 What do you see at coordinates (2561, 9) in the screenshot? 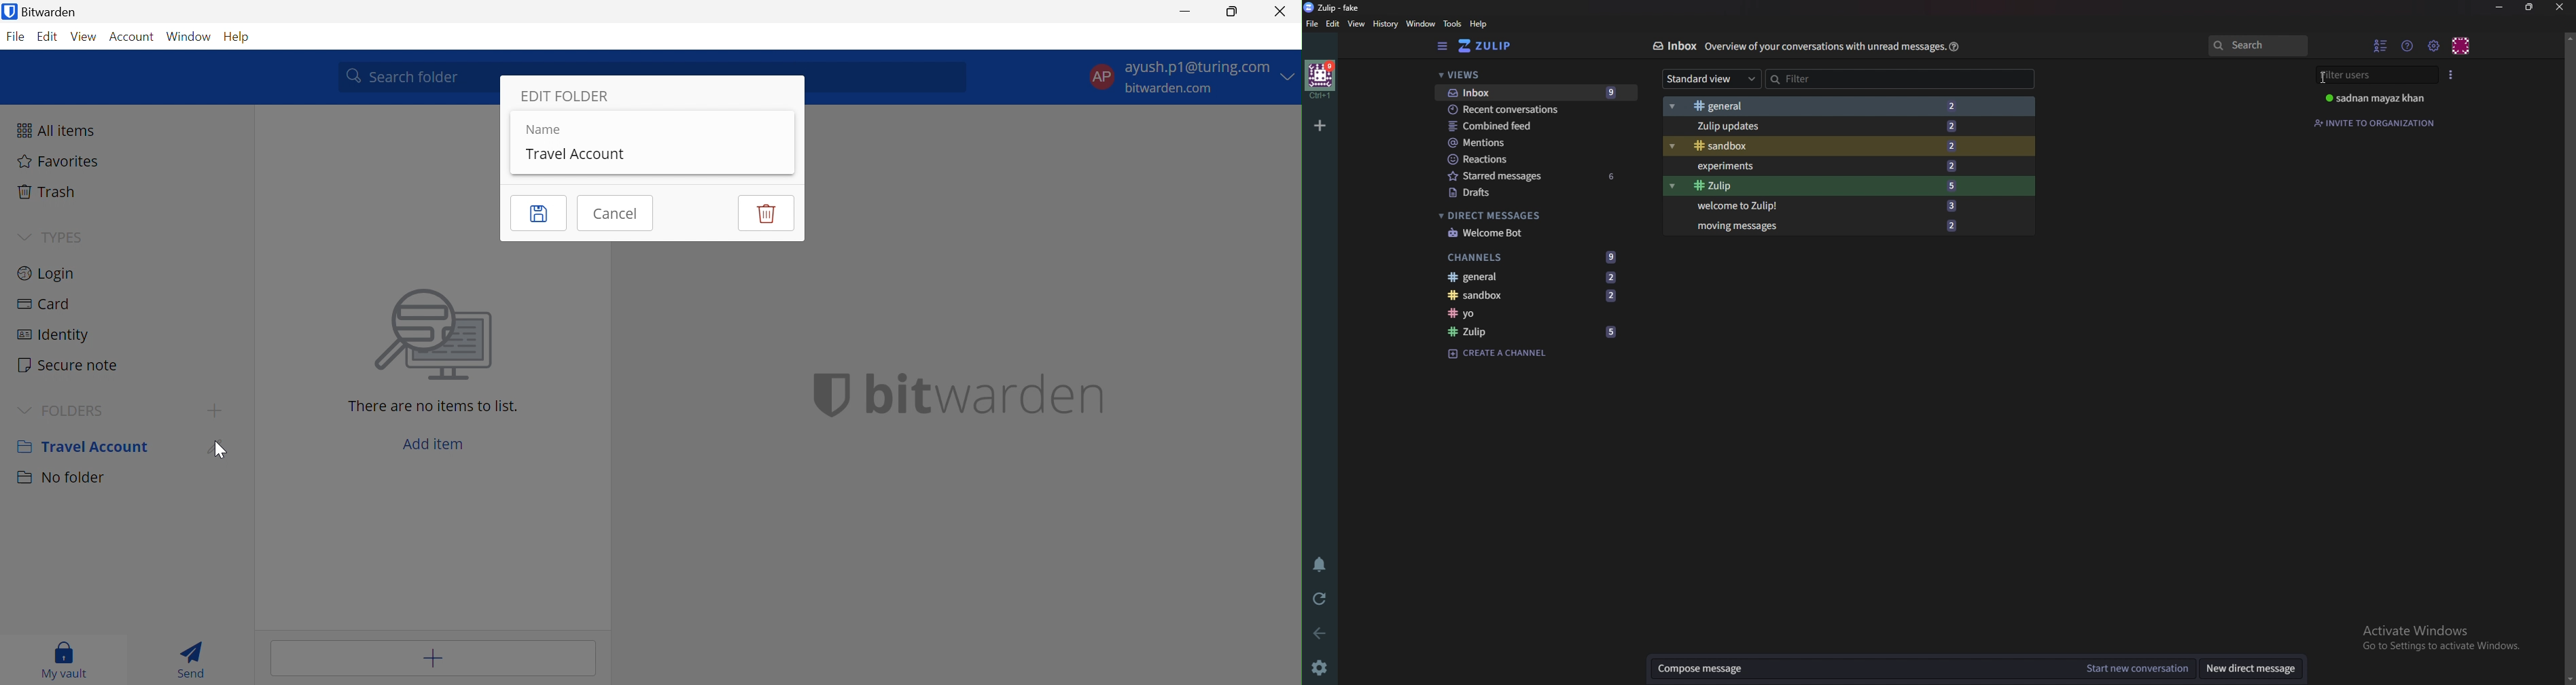
I see `Close` at bounding box center [2561, 9].